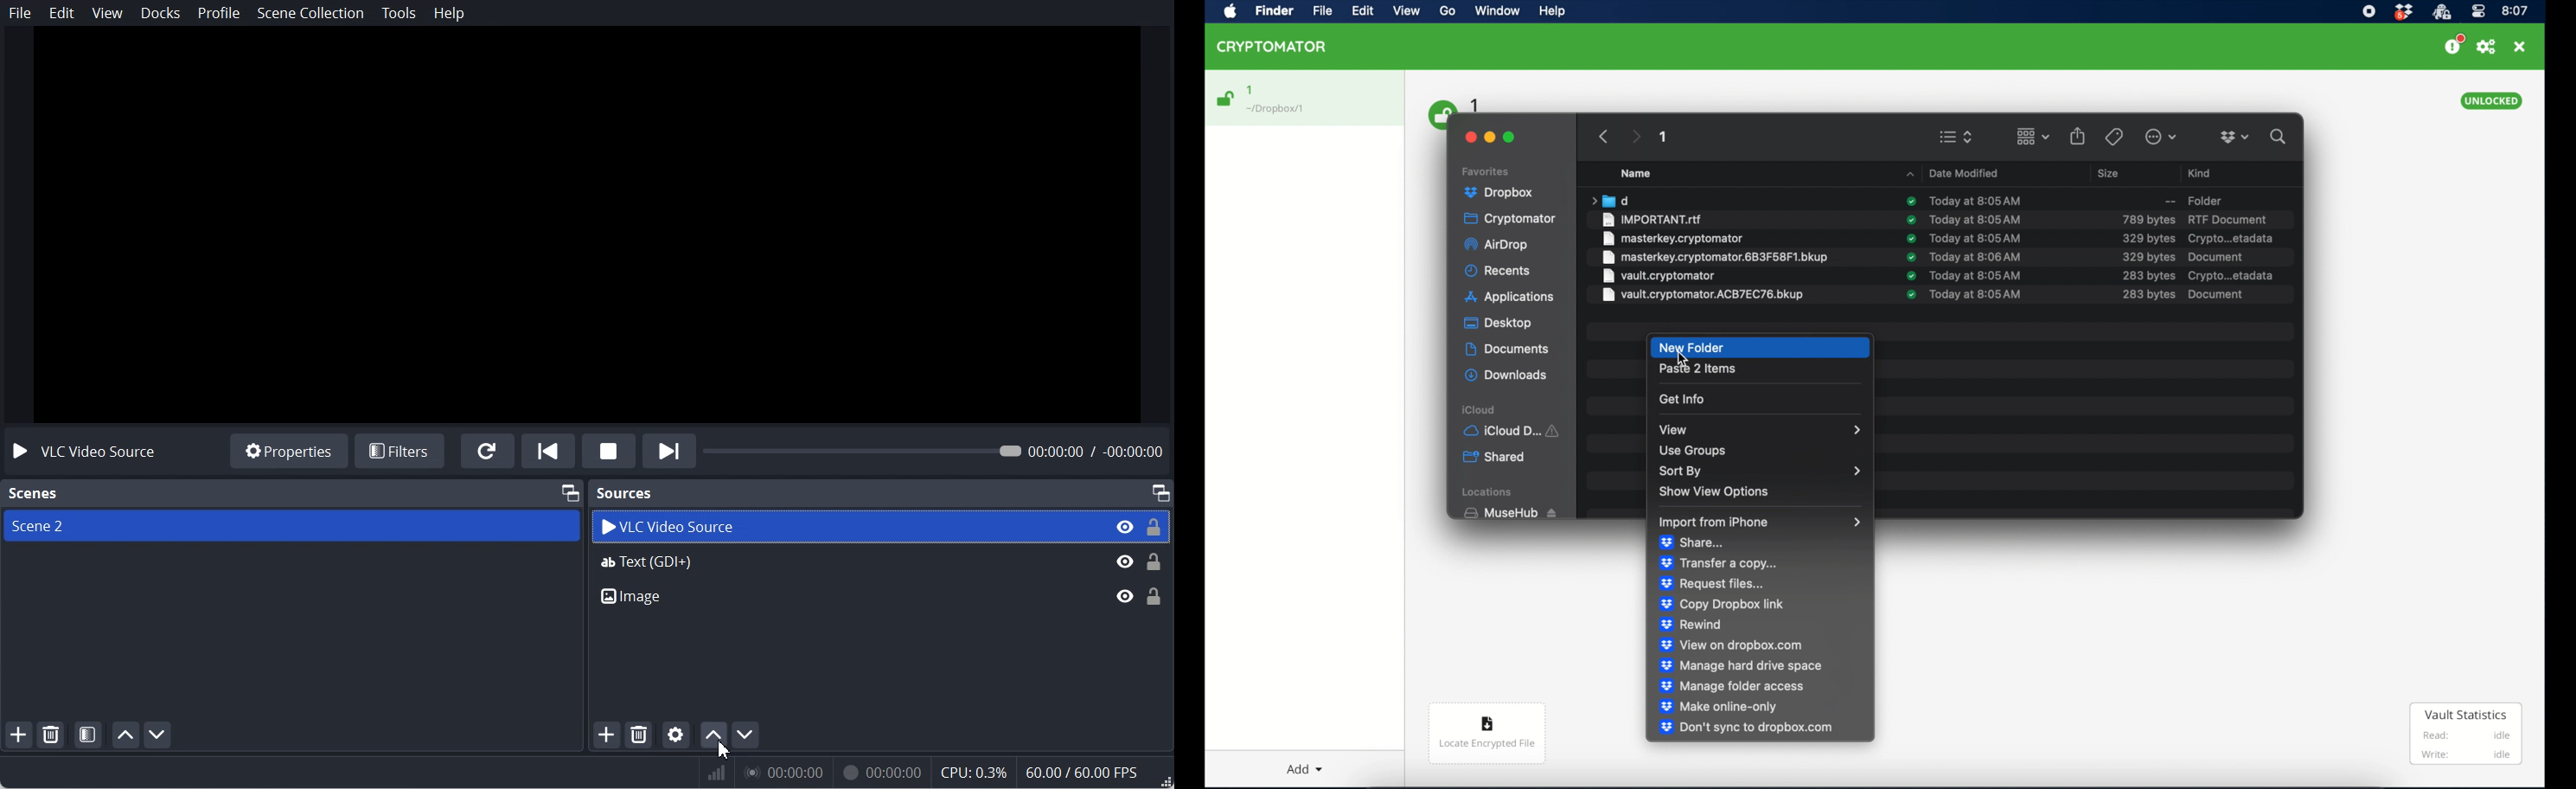 The height and width of the screenshot is (812, 2576). I want to click on Folder, so click(2186, 199).